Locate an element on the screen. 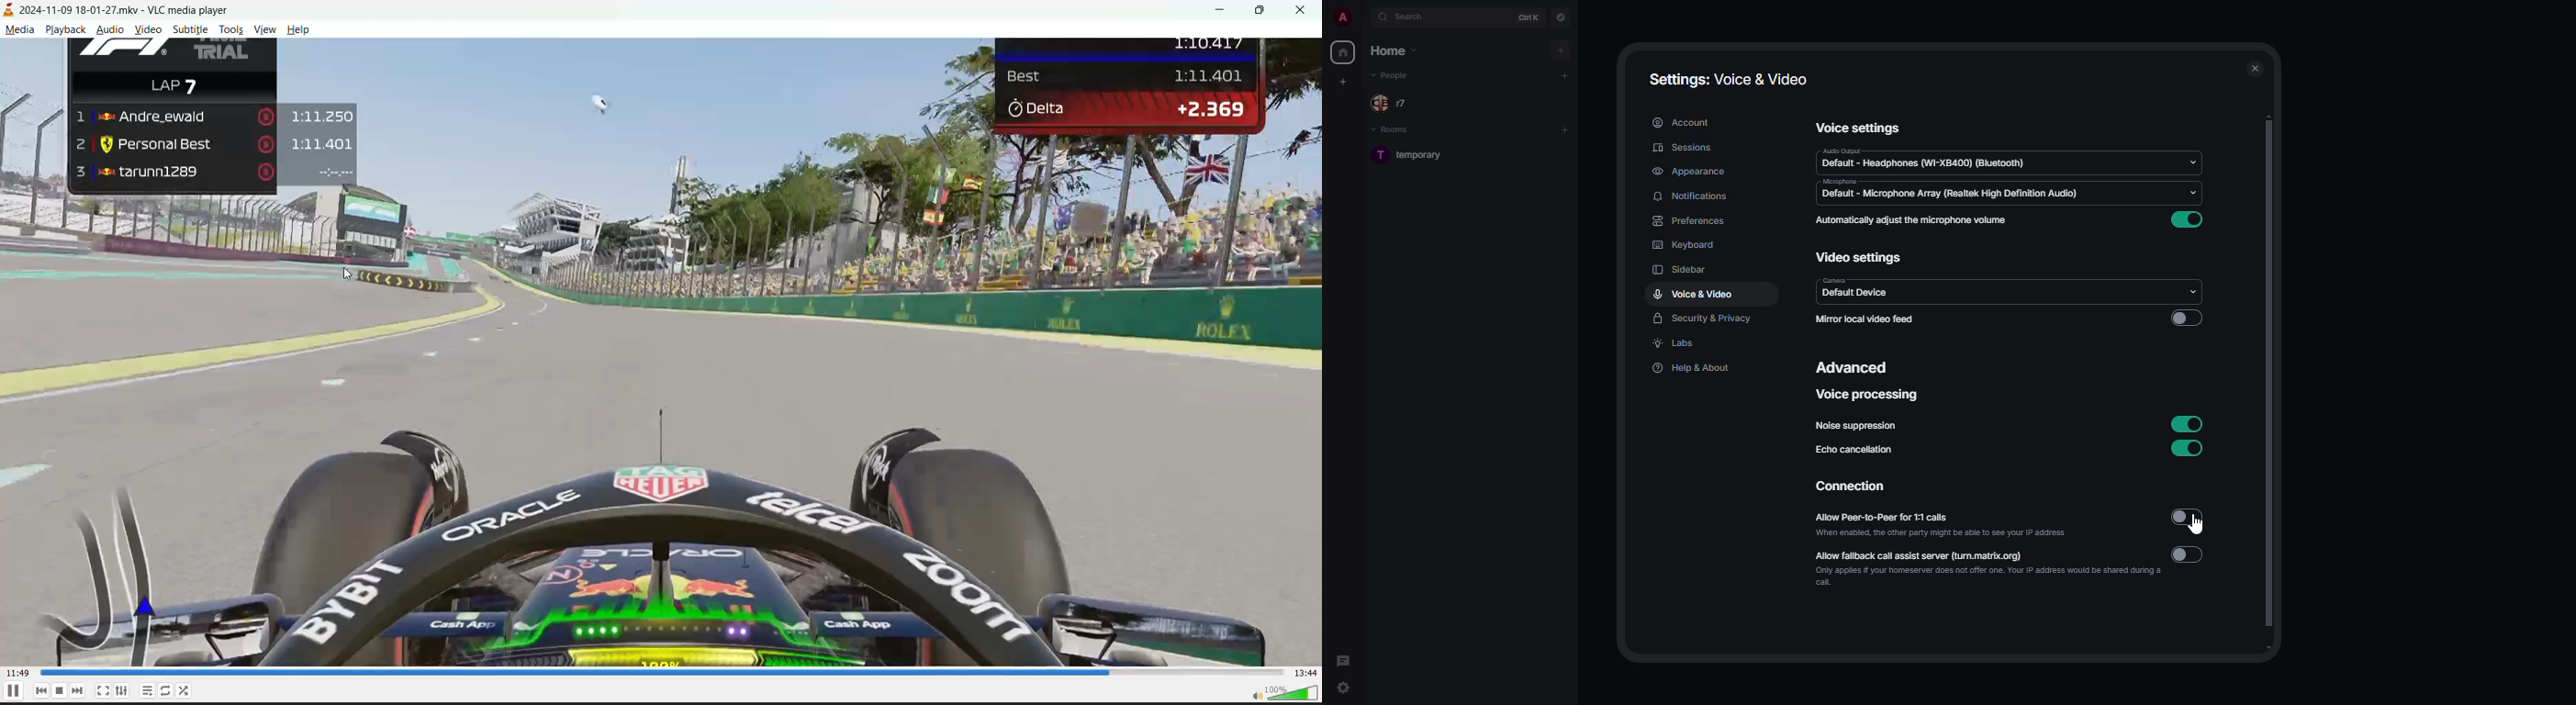 The image size is (2576, 728). playback is located at coordinates (68, 31).